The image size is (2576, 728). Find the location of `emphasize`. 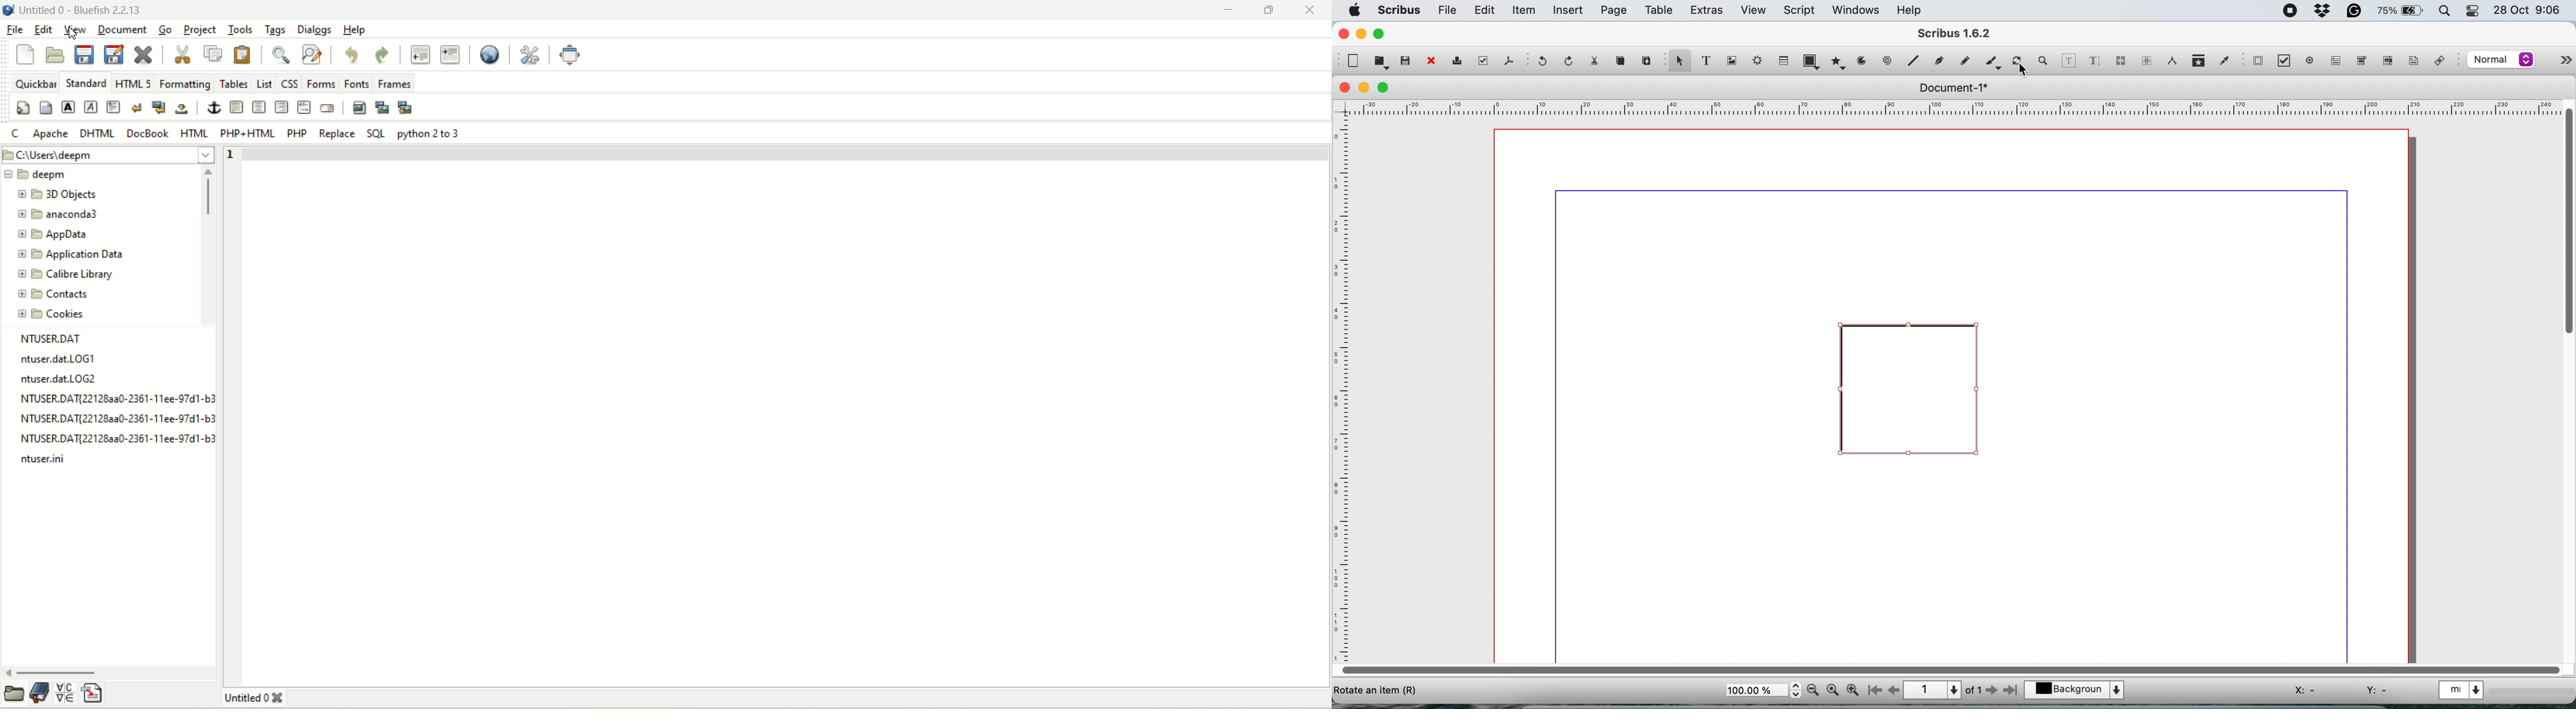

emphasize is located at coordinates (91, 106).